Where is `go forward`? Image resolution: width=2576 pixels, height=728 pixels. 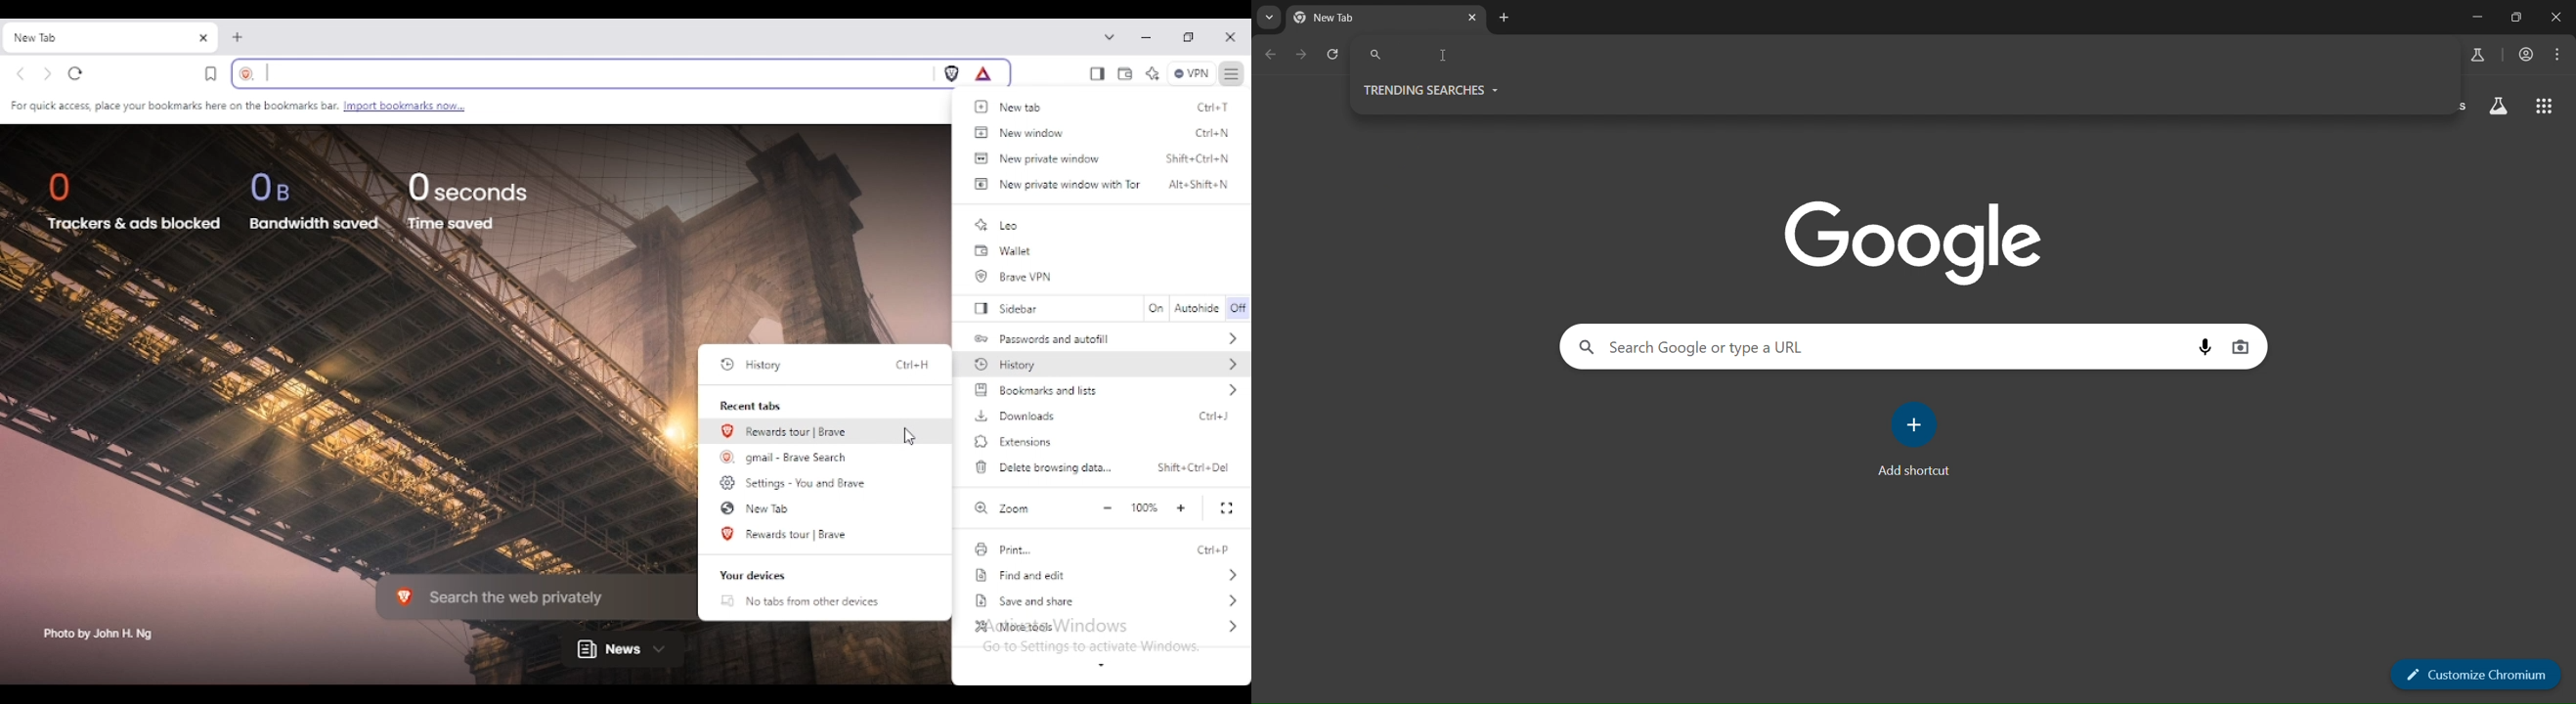 go forward is located at coordinates (48, 75).